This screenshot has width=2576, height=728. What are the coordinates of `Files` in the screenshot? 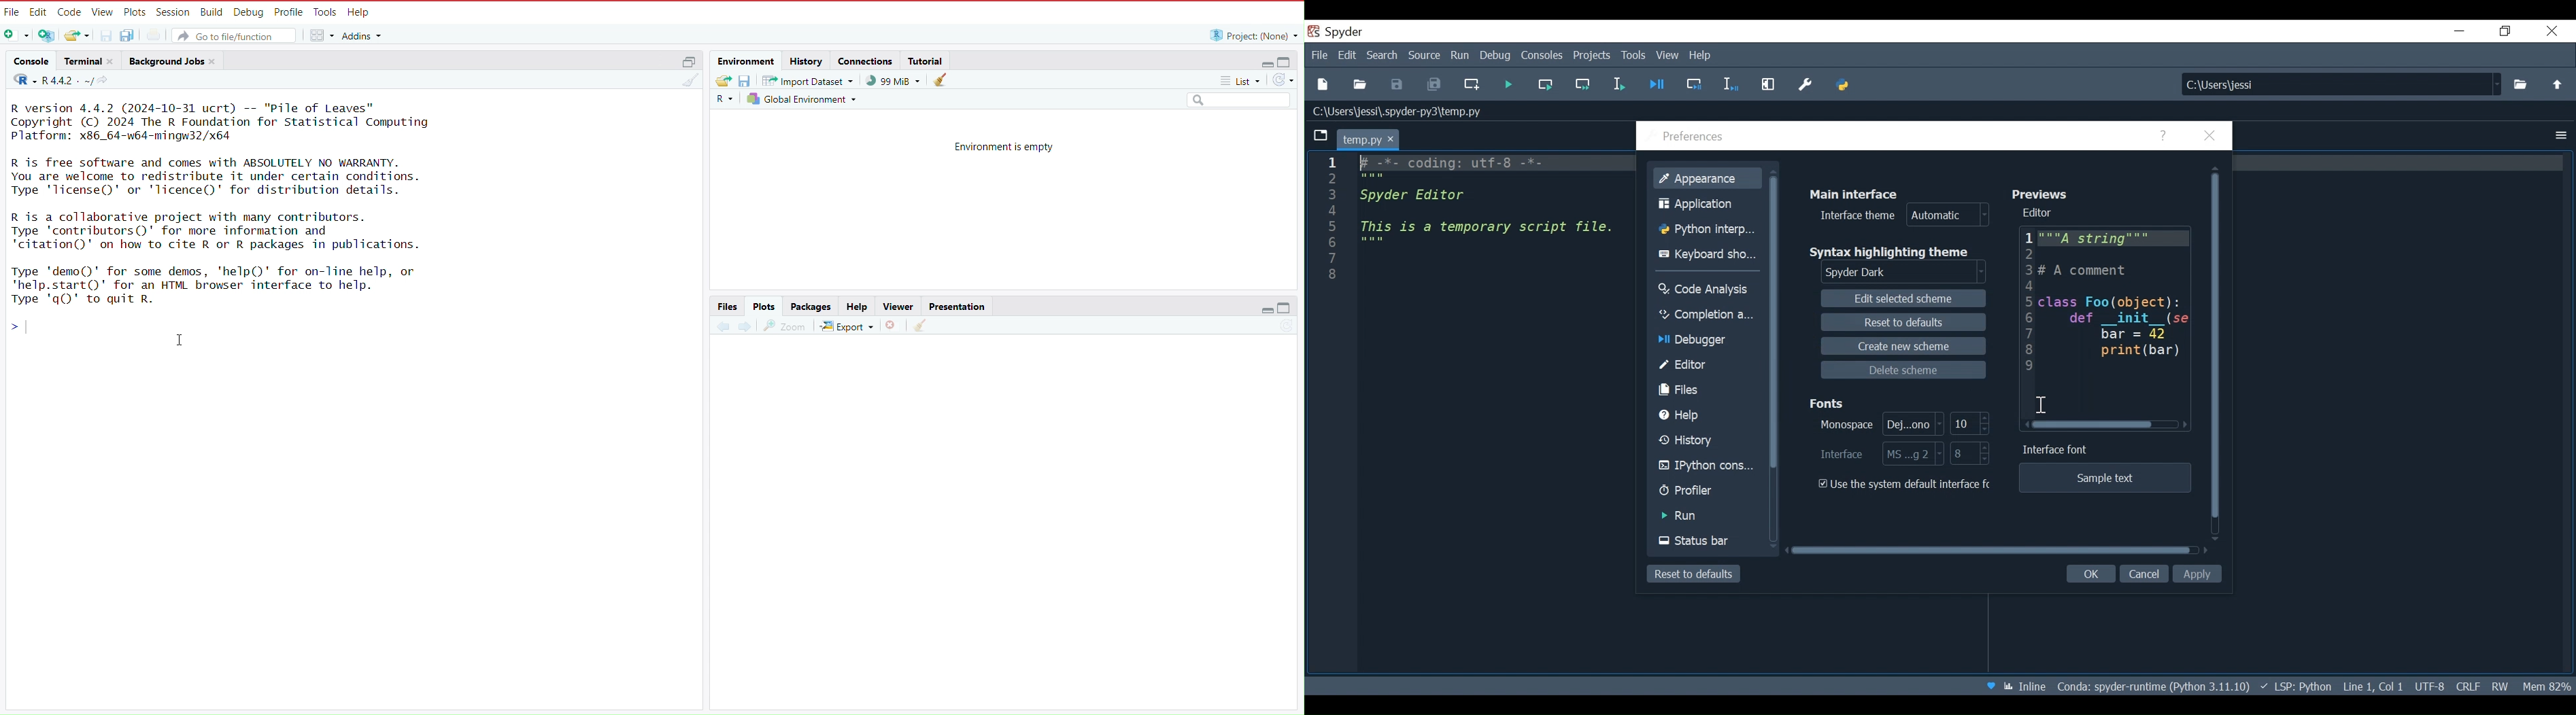 It's located at (1708, 391).